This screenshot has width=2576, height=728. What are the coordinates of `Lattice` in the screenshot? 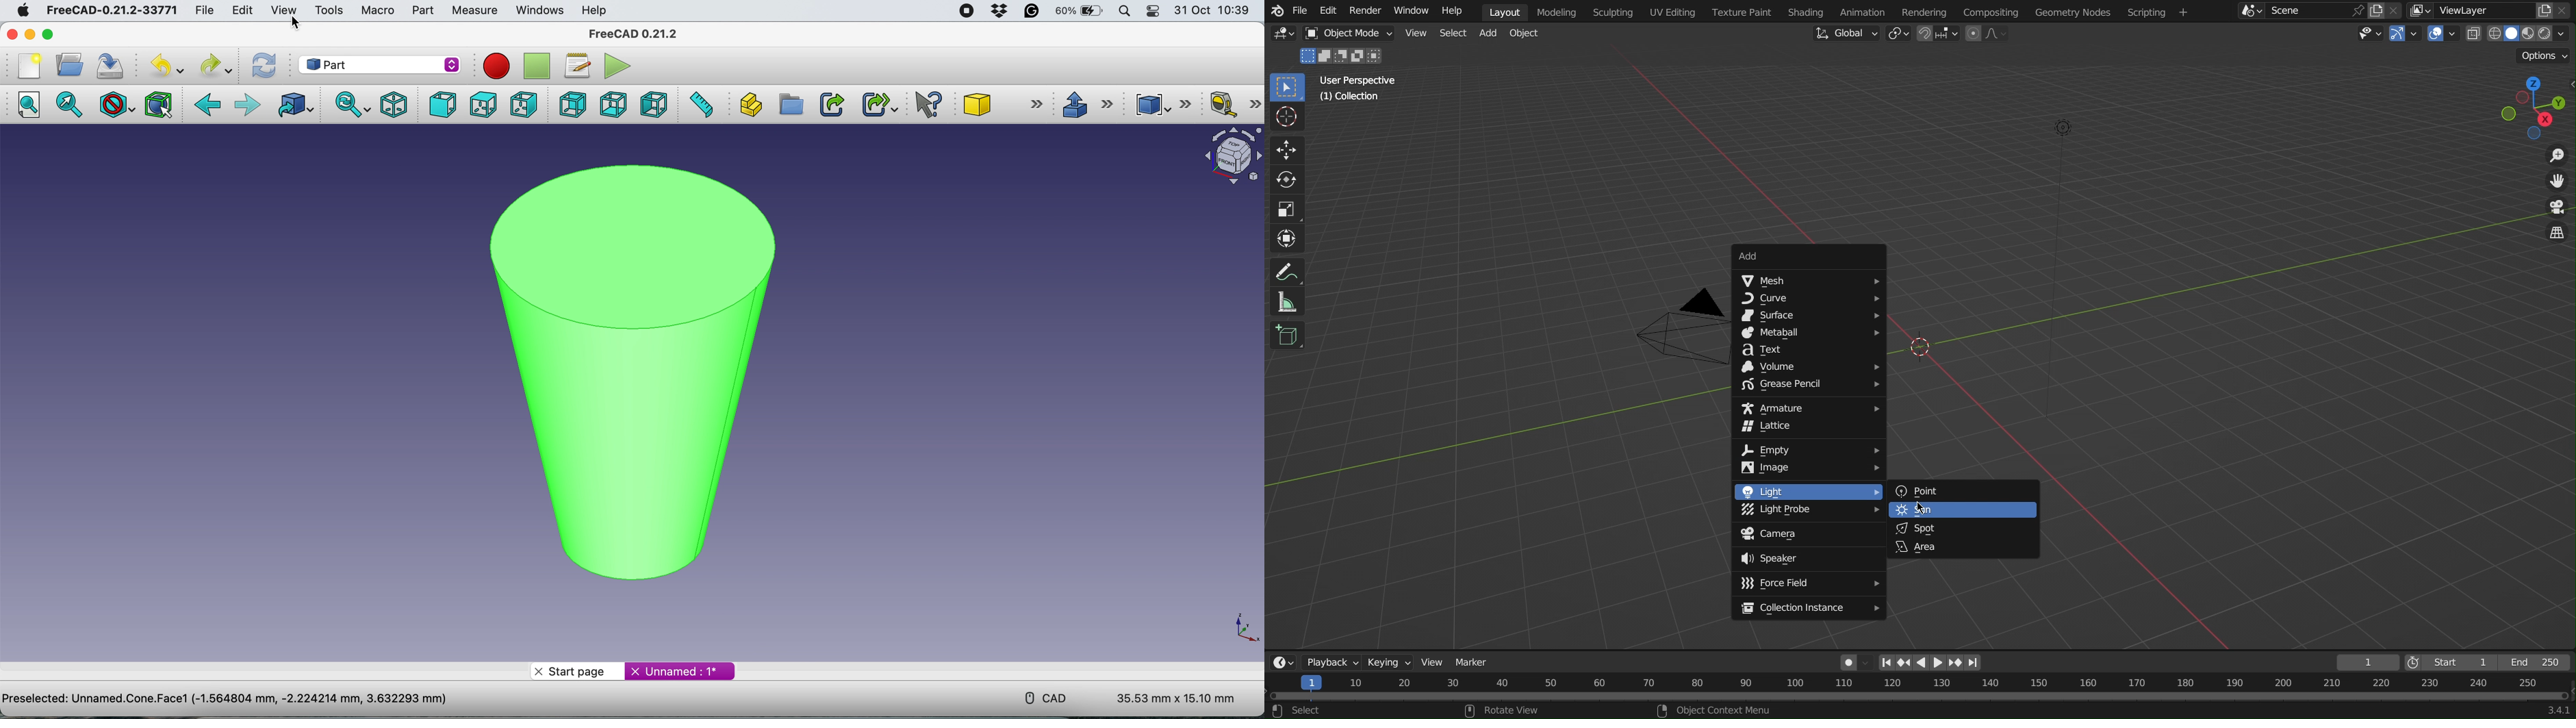 It's located at (1809, 429).